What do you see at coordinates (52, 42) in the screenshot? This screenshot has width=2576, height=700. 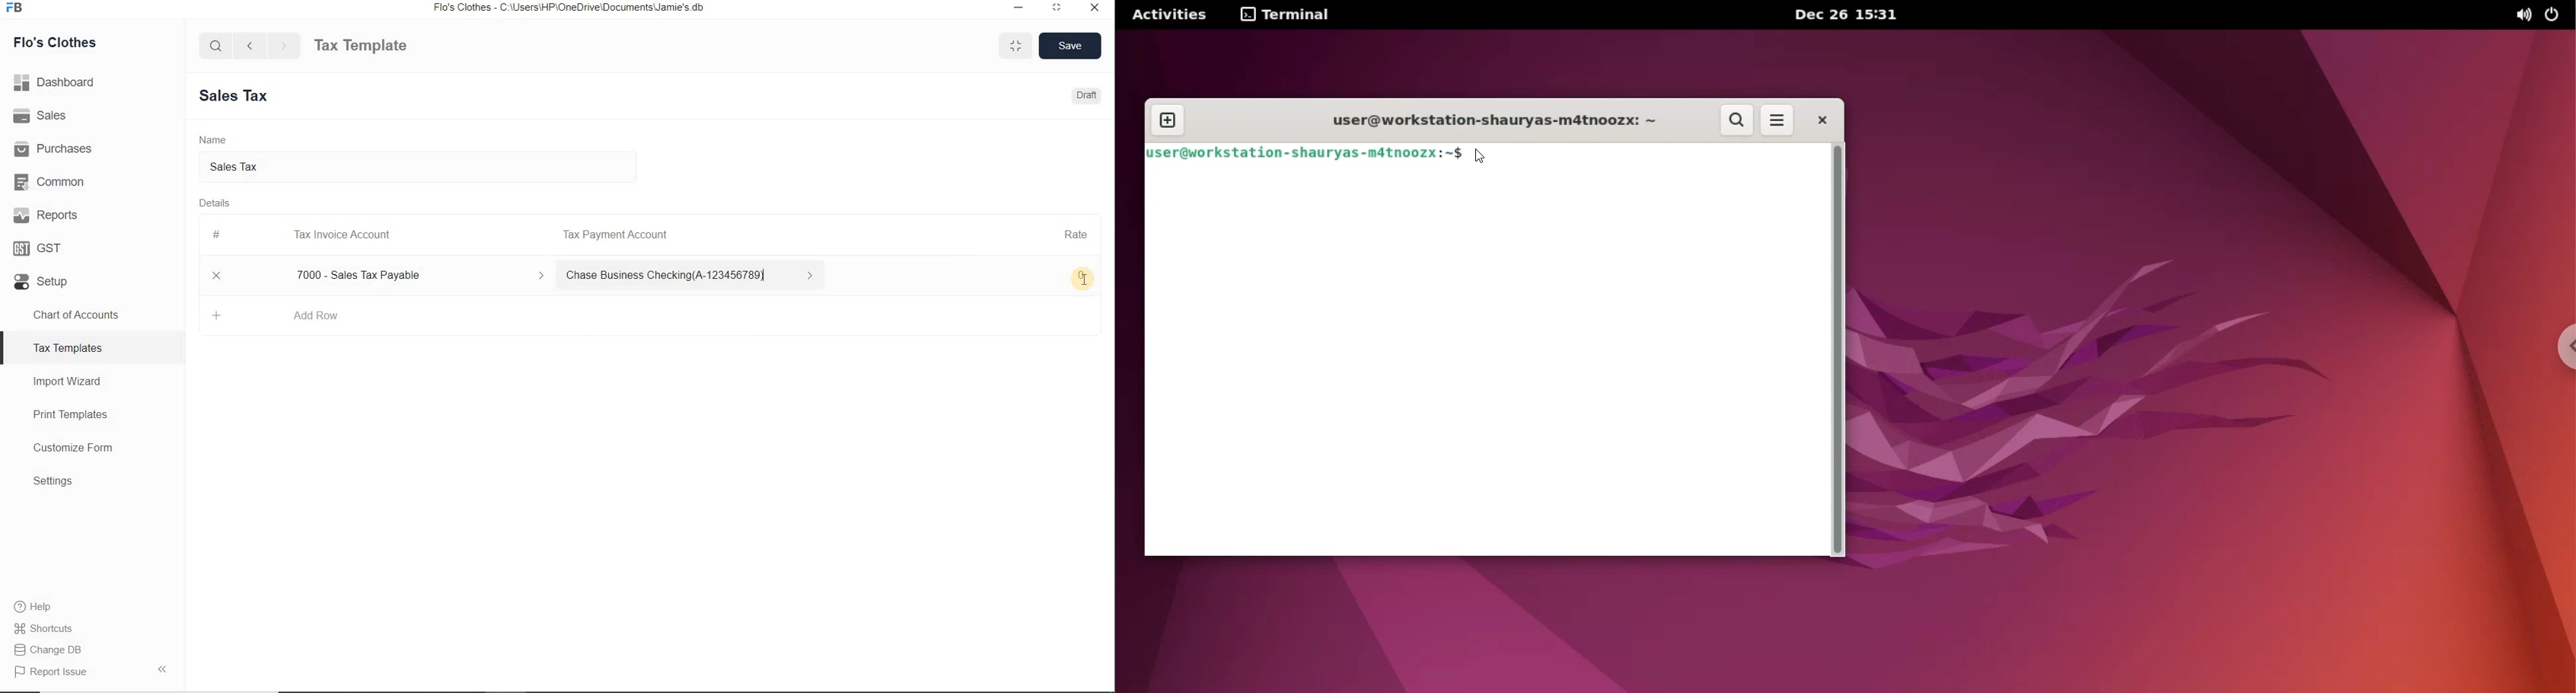 I see `Flo's Clothes` at bounding box center [52, 42].